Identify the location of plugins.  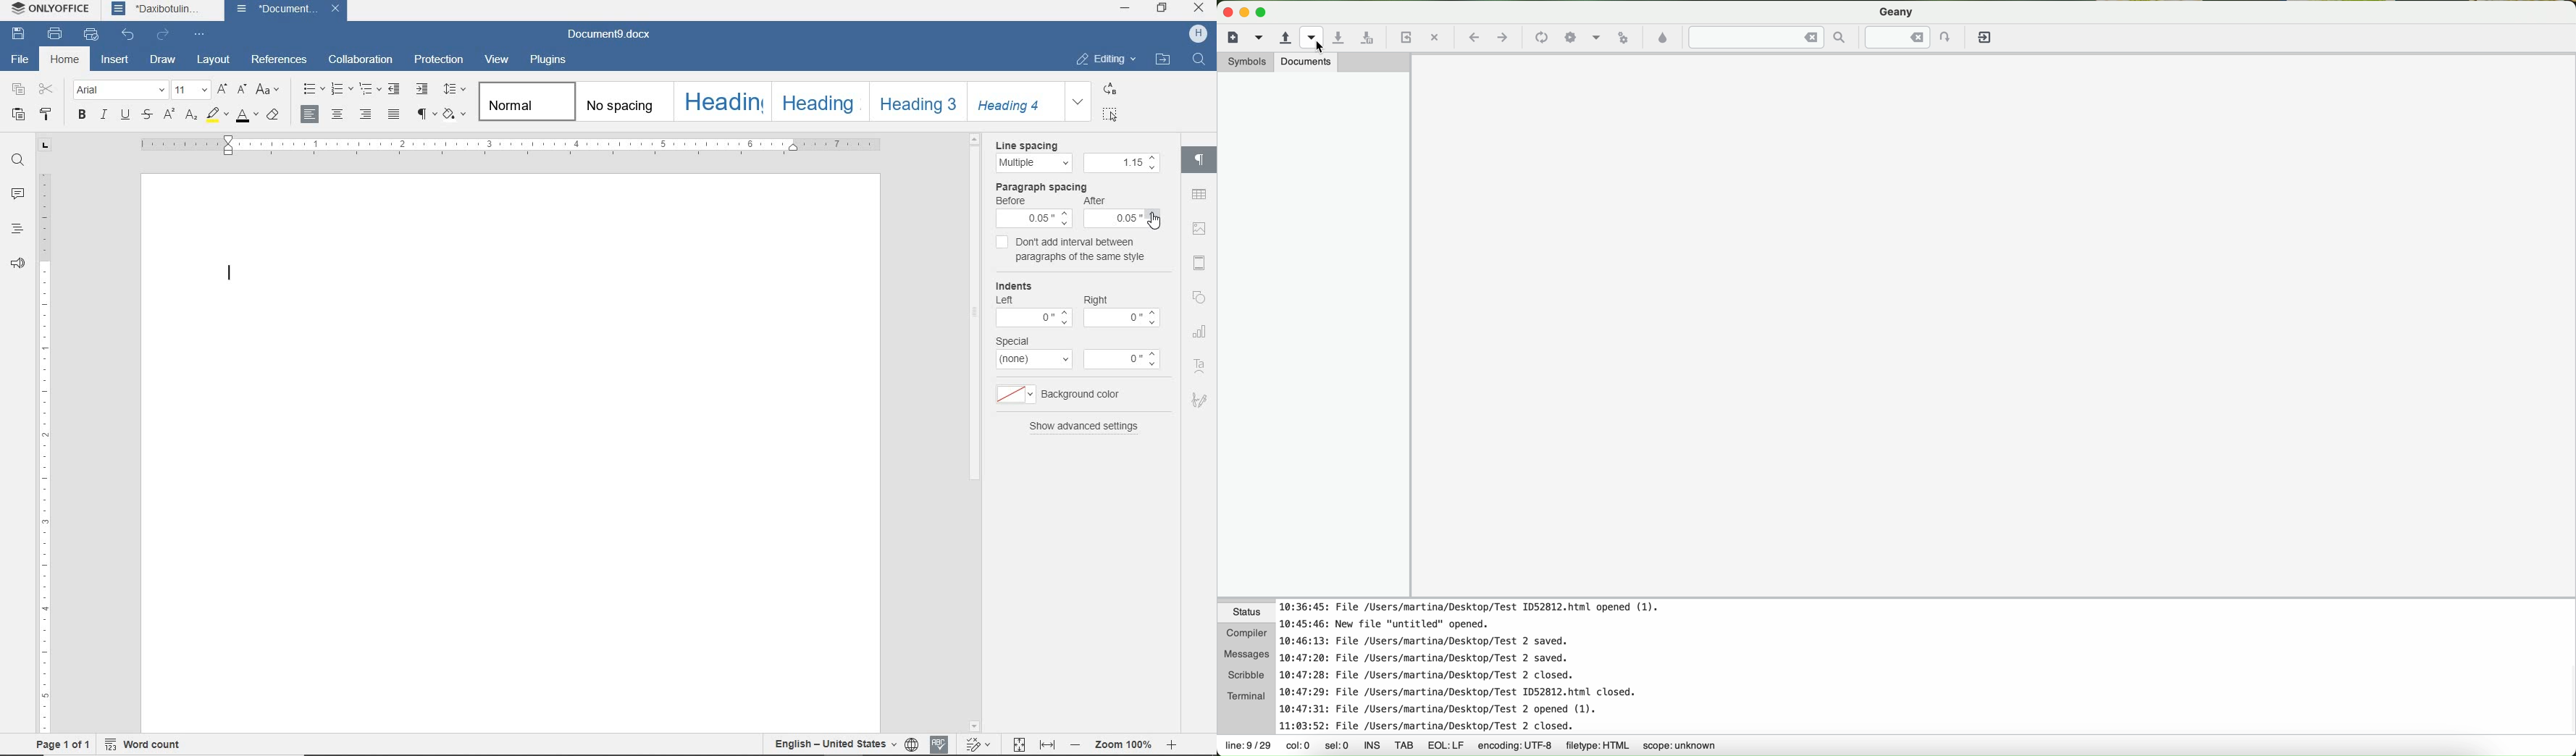
(547, 60).